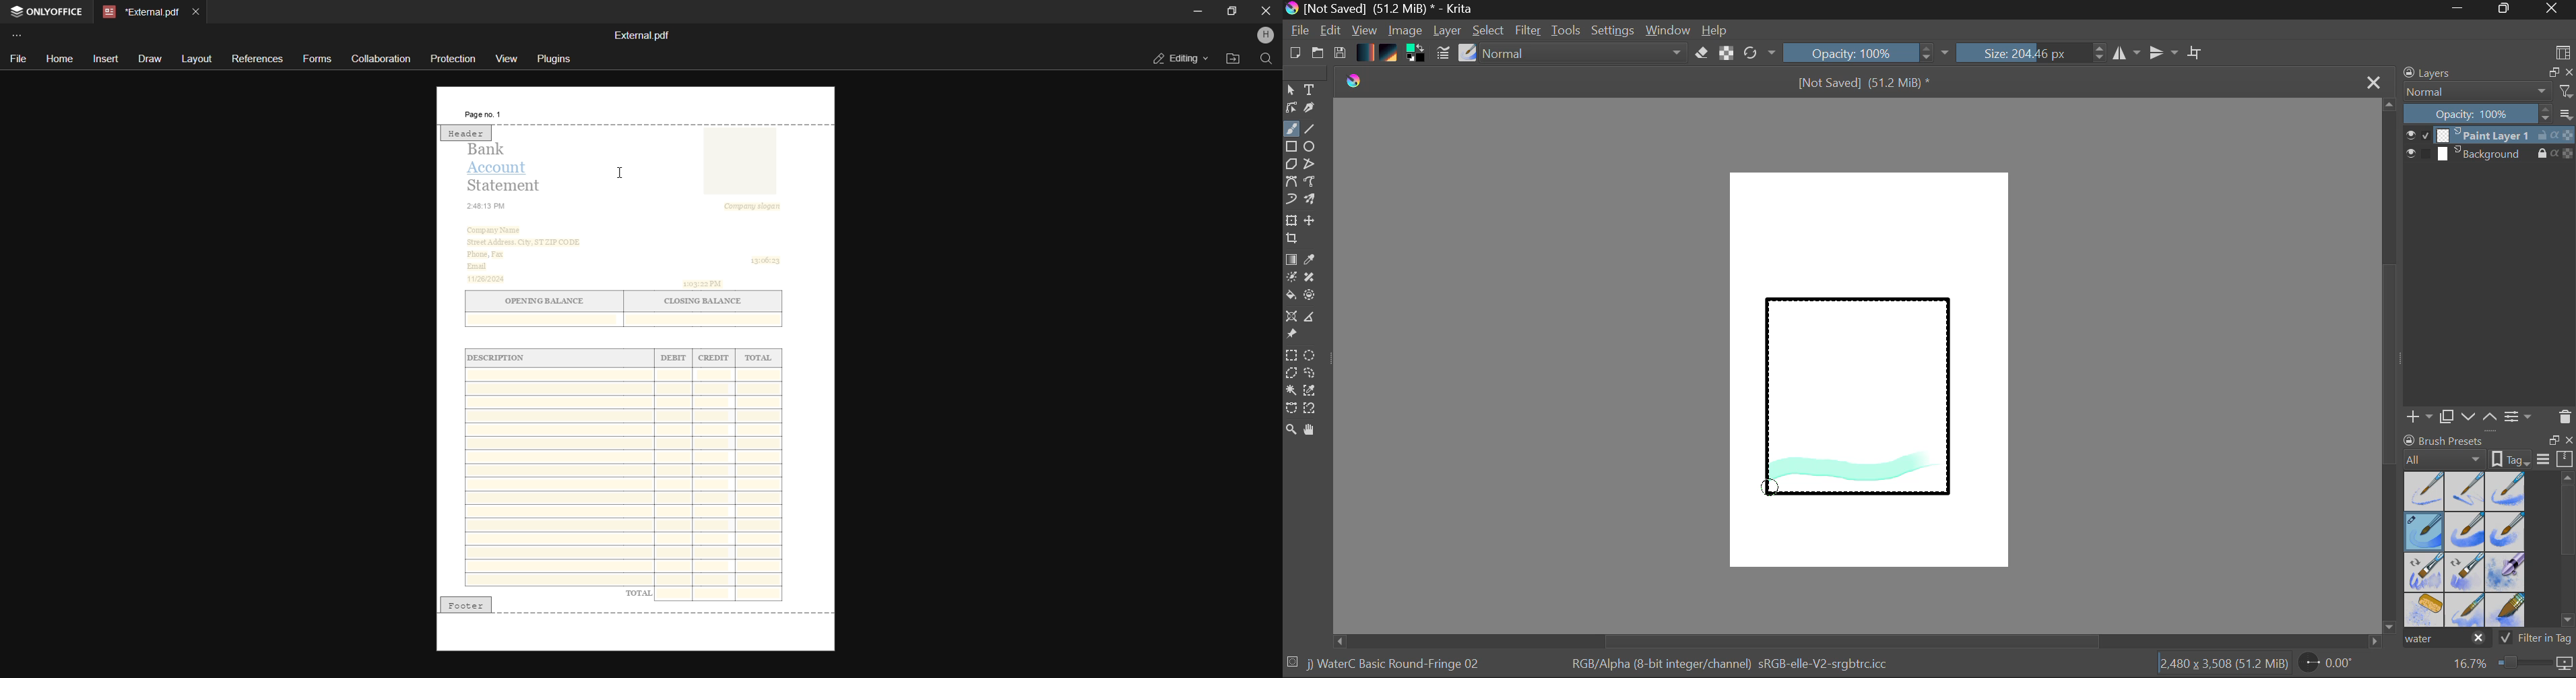  Describe the element at coordinates (2223, 666) in the screenshot. I see `Document Dimensions` at that location.